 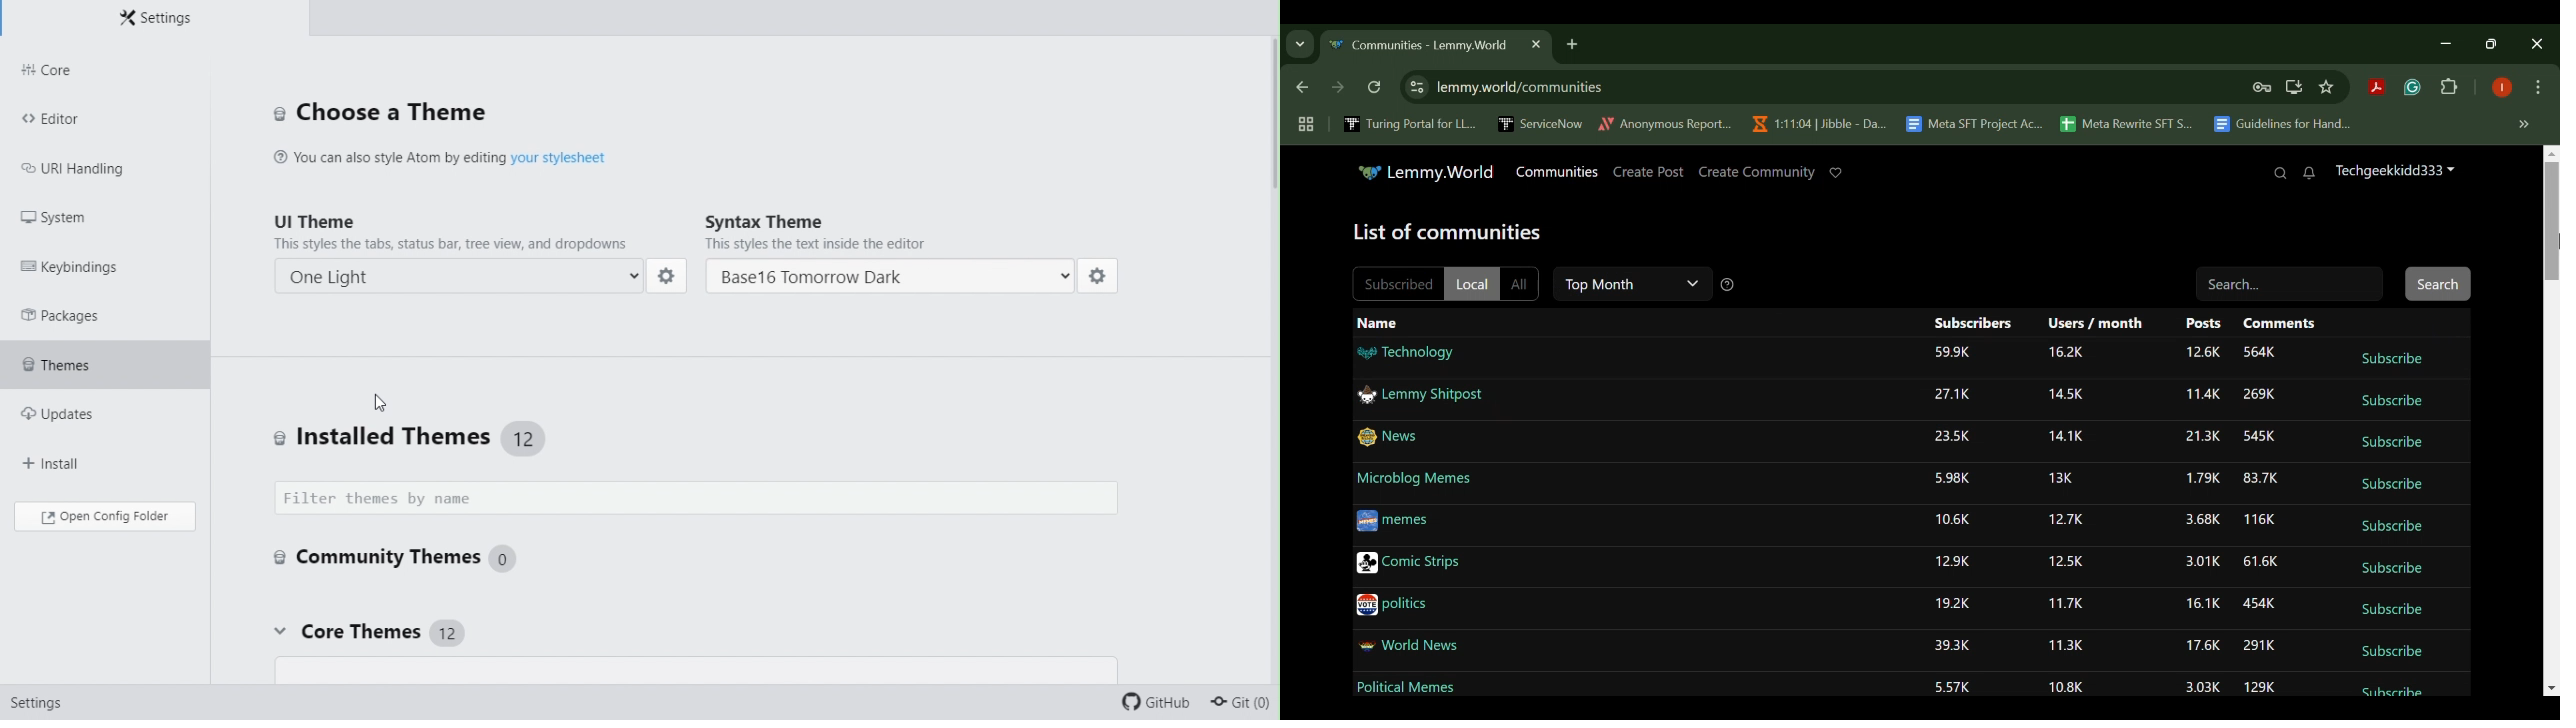 What do you see at coordinates (1405, 690) in the screenshot?
I see `Political Memes` at bounding box center [1405, 690].